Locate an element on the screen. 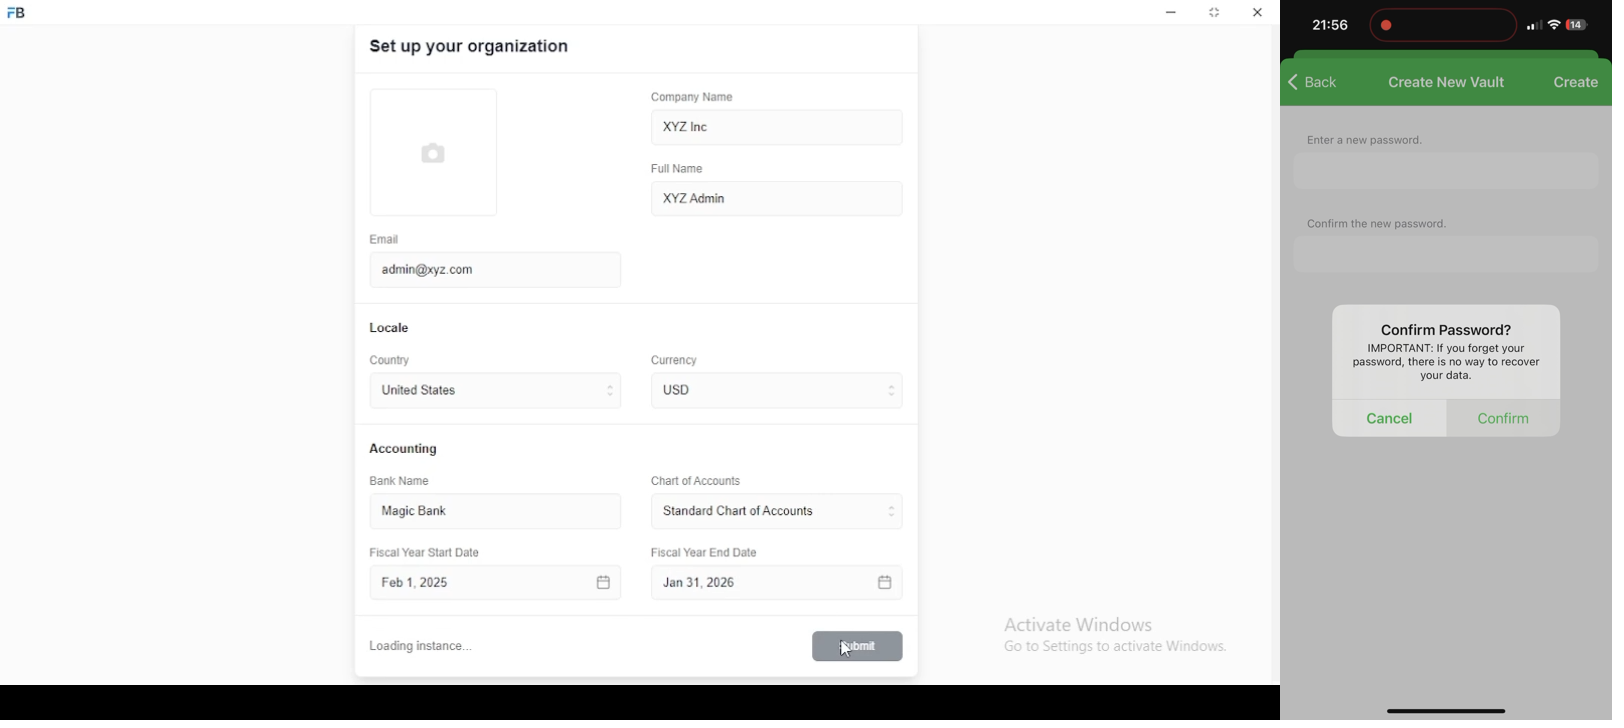  united states is located at coordinates (418, 392).